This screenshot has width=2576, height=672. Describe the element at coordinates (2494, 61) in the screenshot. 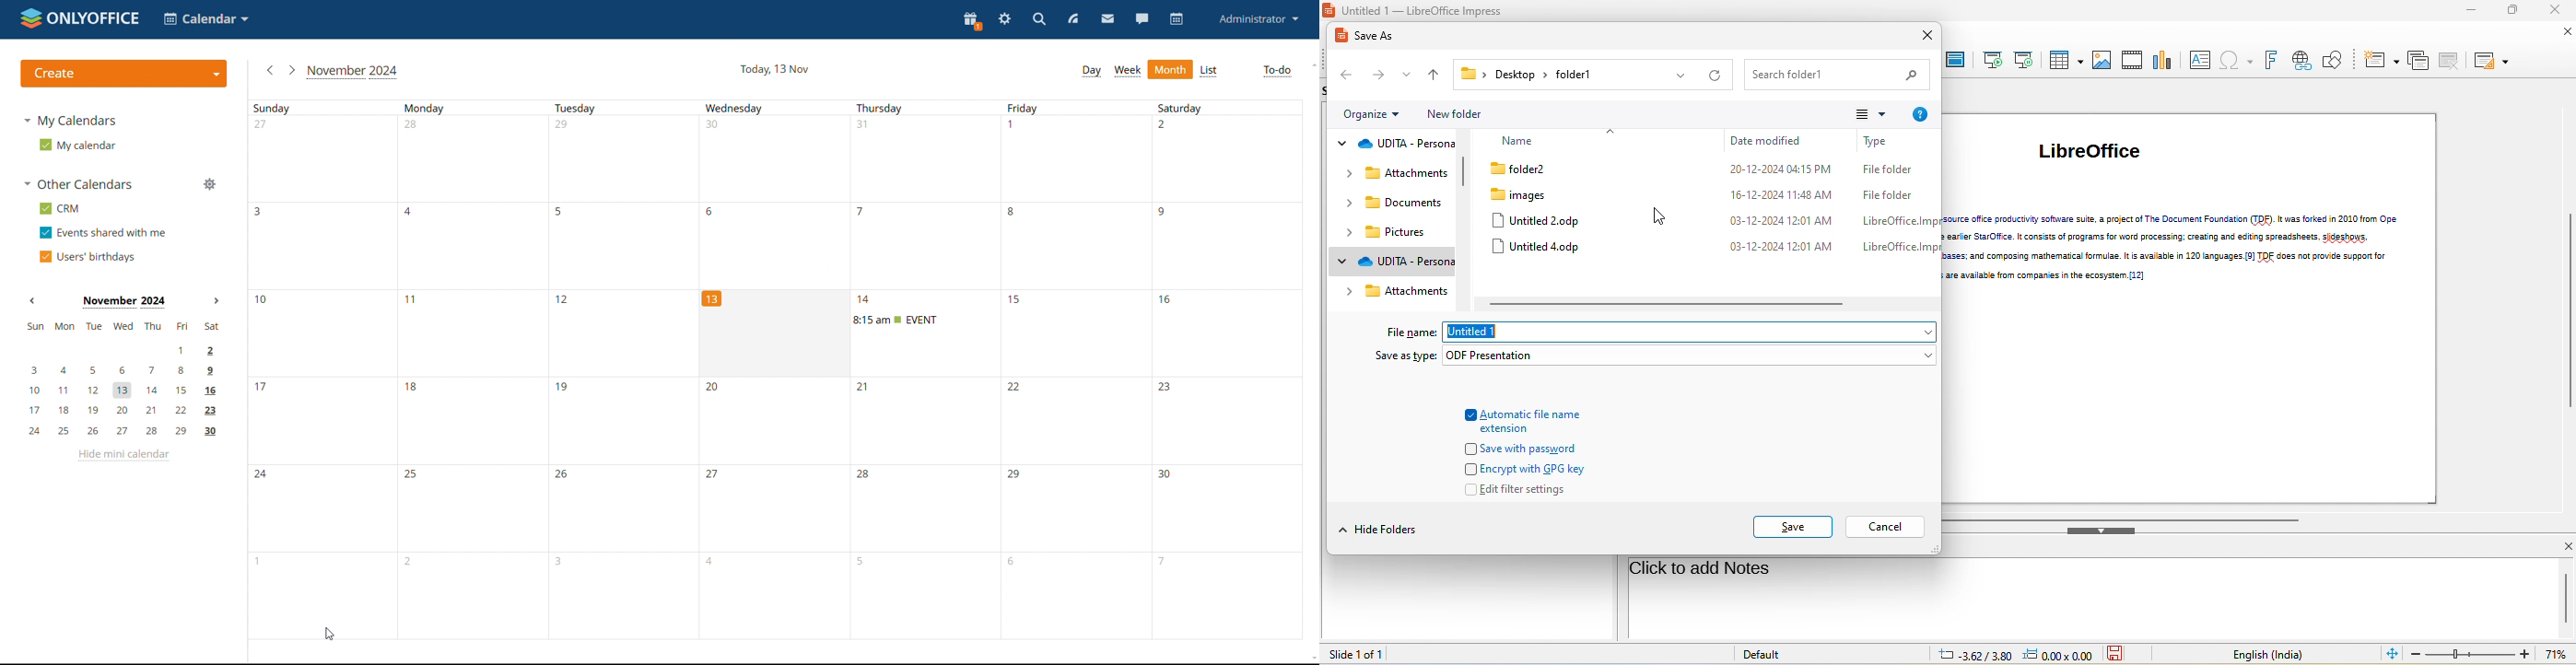

I see `slide layout` at that location.